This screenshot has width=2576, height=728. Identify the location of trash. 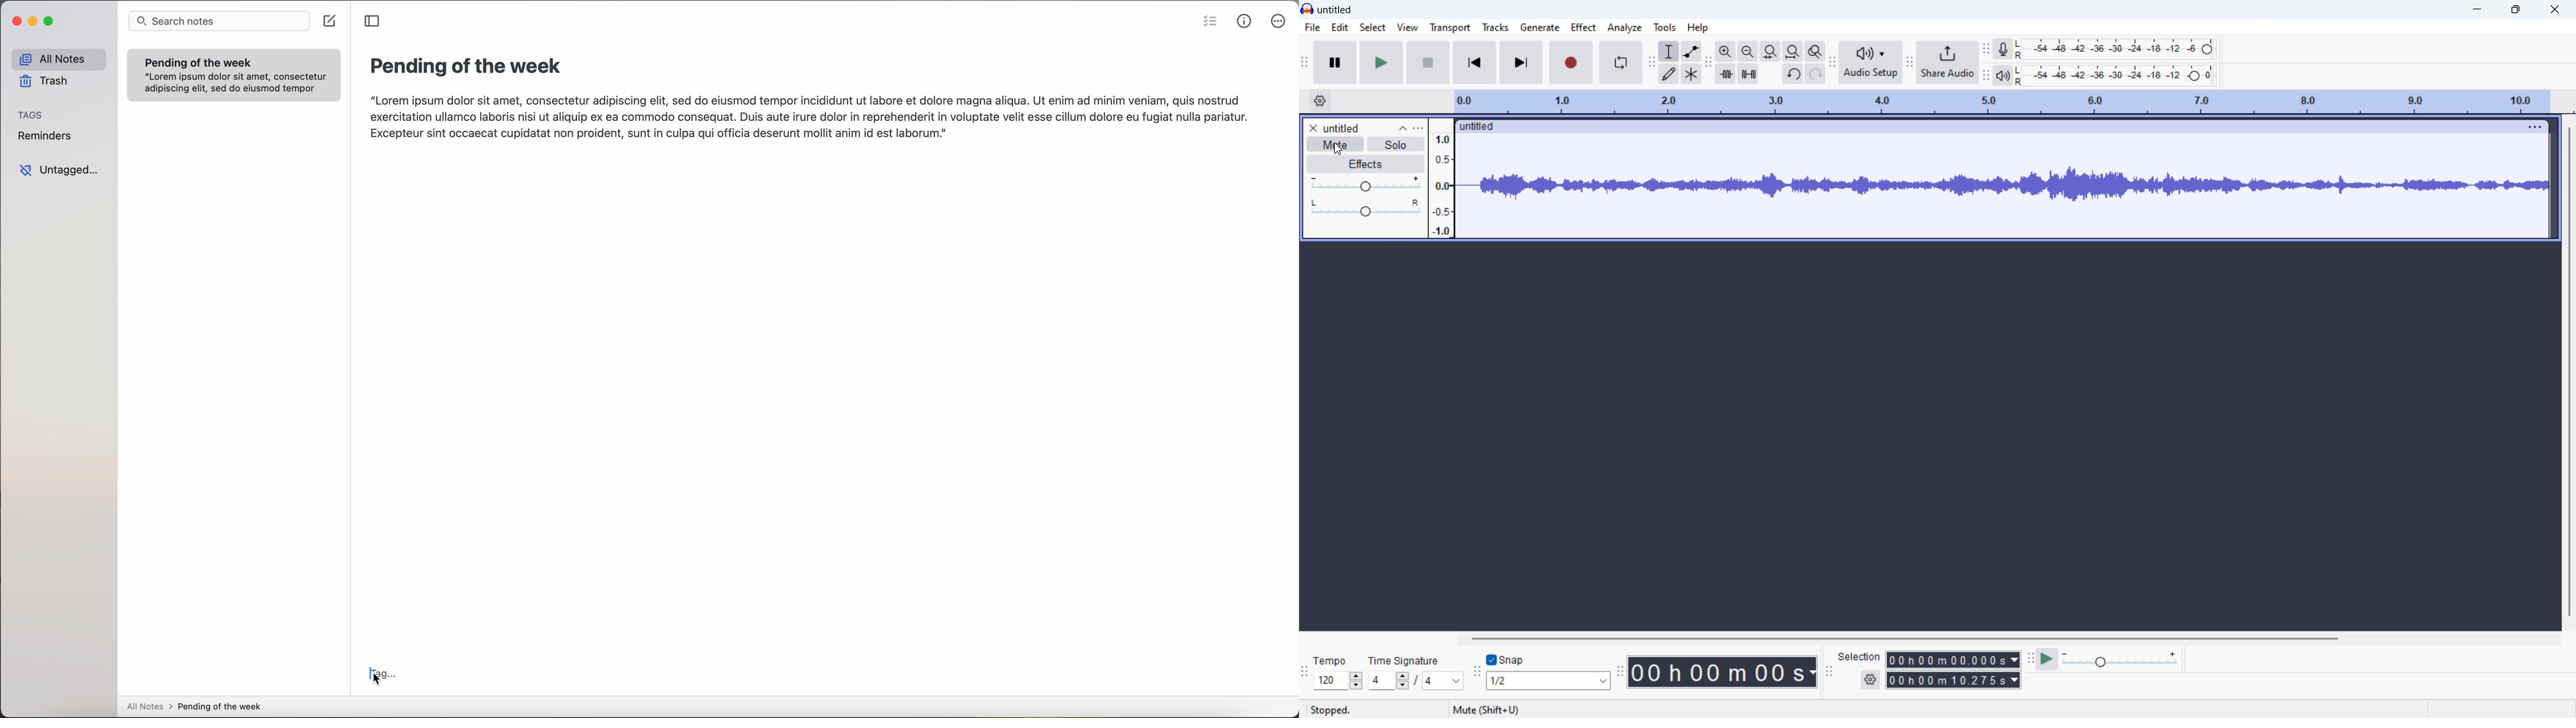
(46, 83).